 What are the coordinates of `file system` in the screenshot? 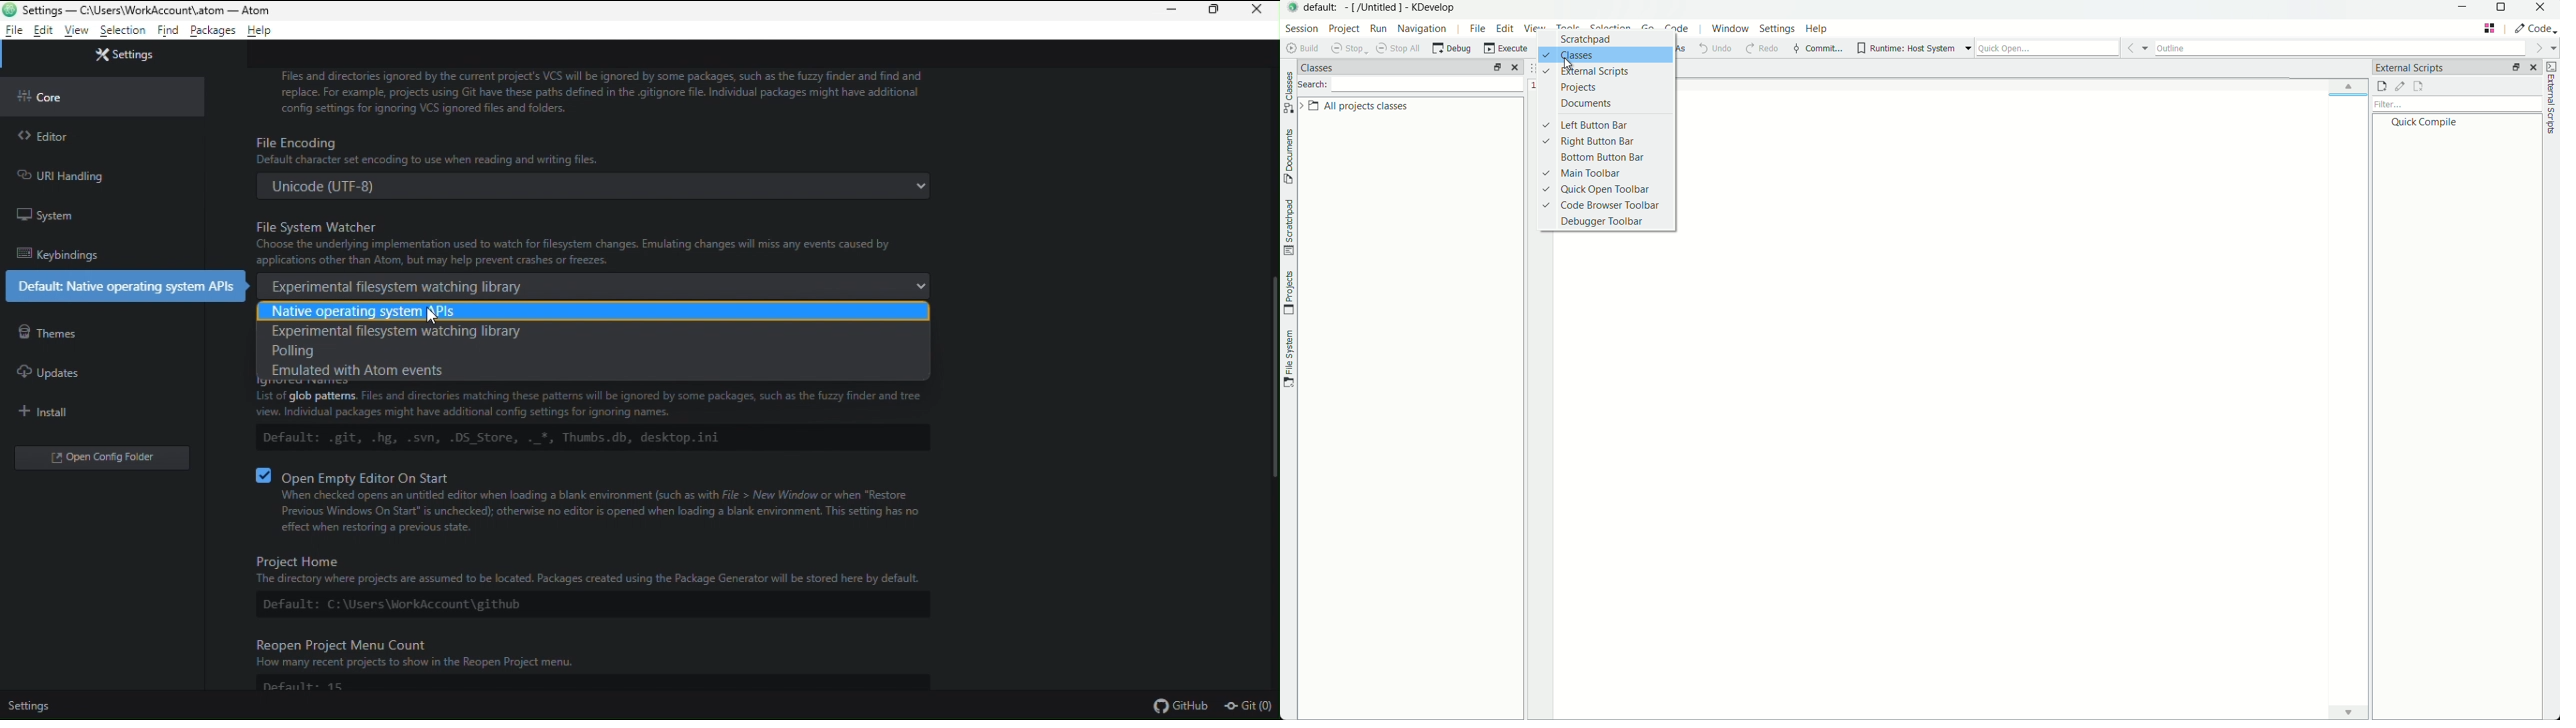 It's located at (1288, 360).